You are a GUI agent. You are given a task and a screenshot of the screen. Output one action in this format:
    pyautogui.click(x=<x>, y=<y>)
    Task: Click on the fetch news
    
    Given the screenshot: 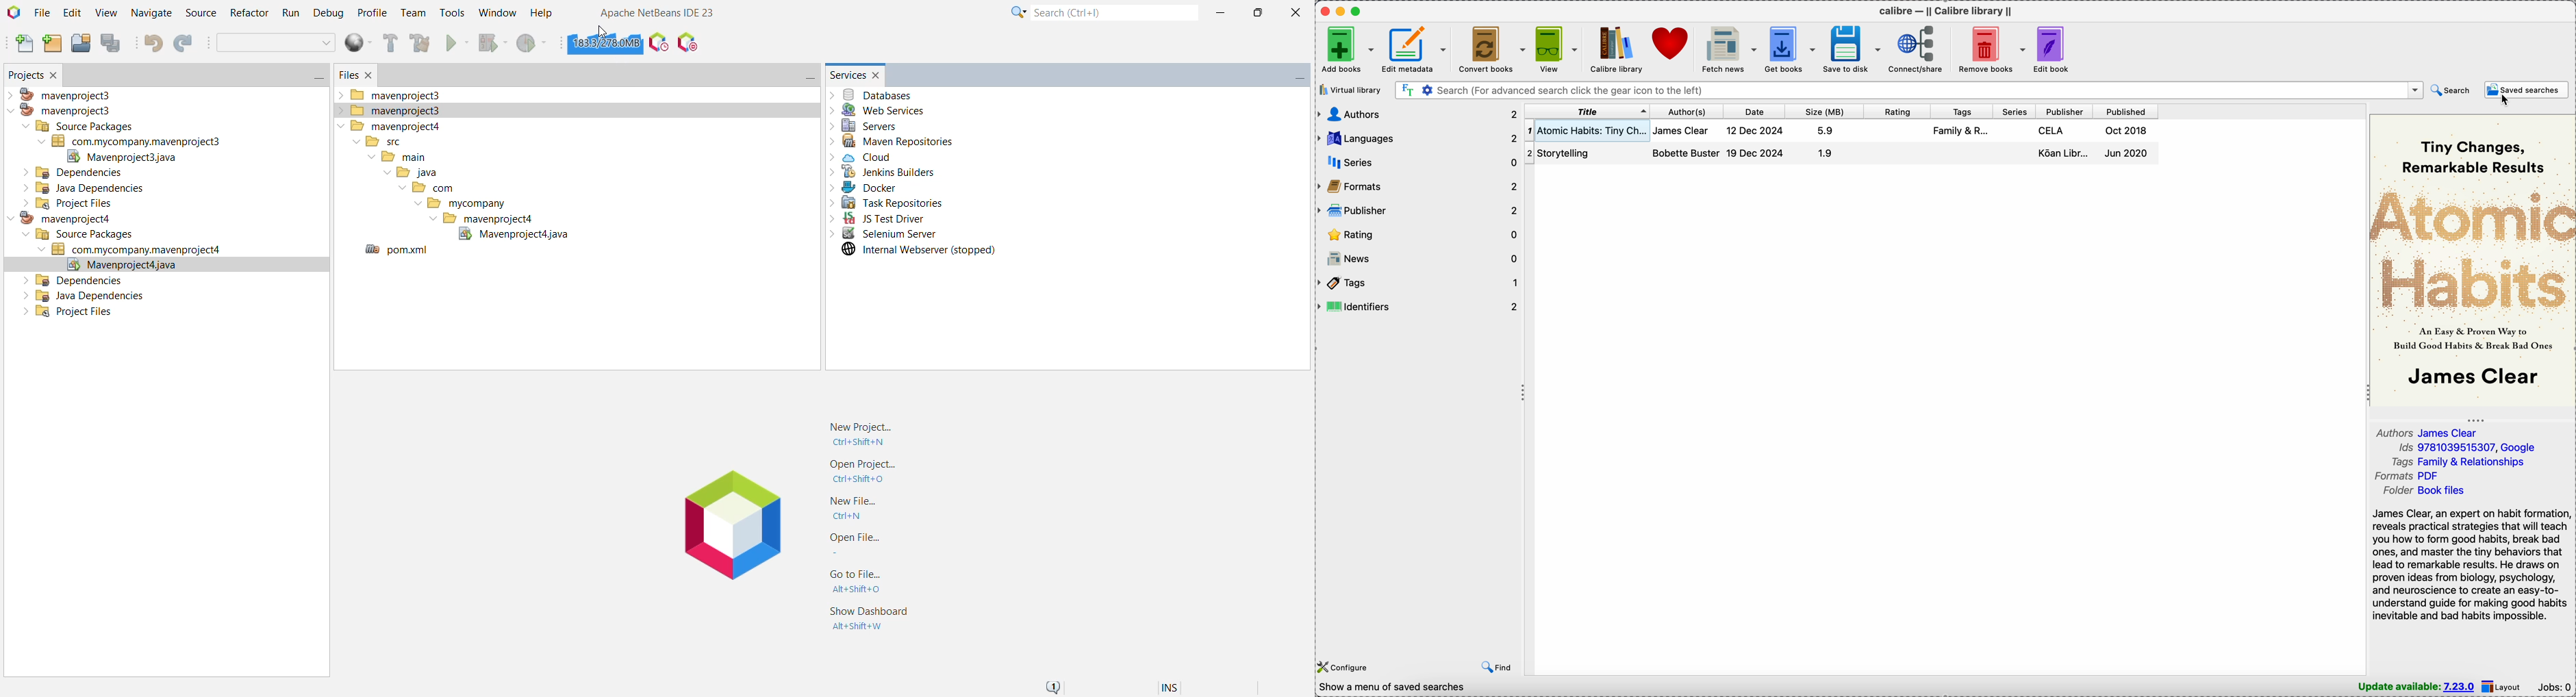 What is the action you would take?
    pyautogui.click(x=1726, y=48)
    